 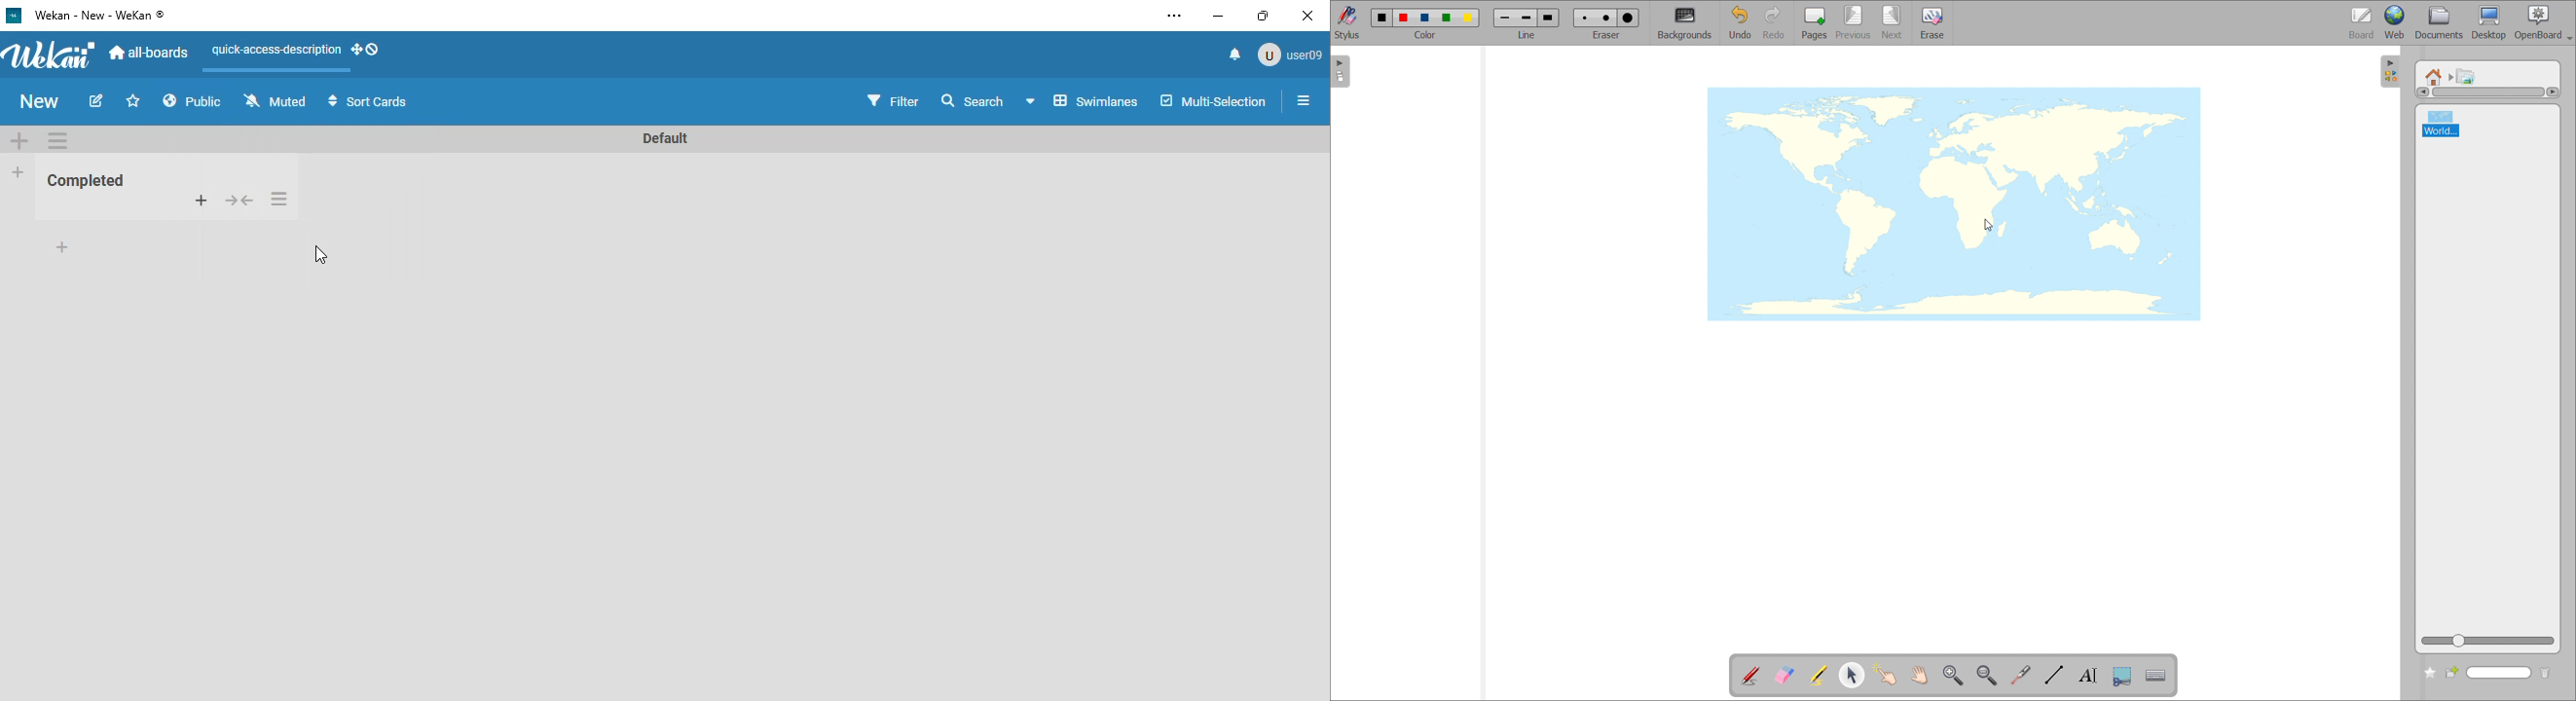 What do you see at coordinates (1932, 23) in the screenshot?
I see `erase` at bounding box center [1932, 23].